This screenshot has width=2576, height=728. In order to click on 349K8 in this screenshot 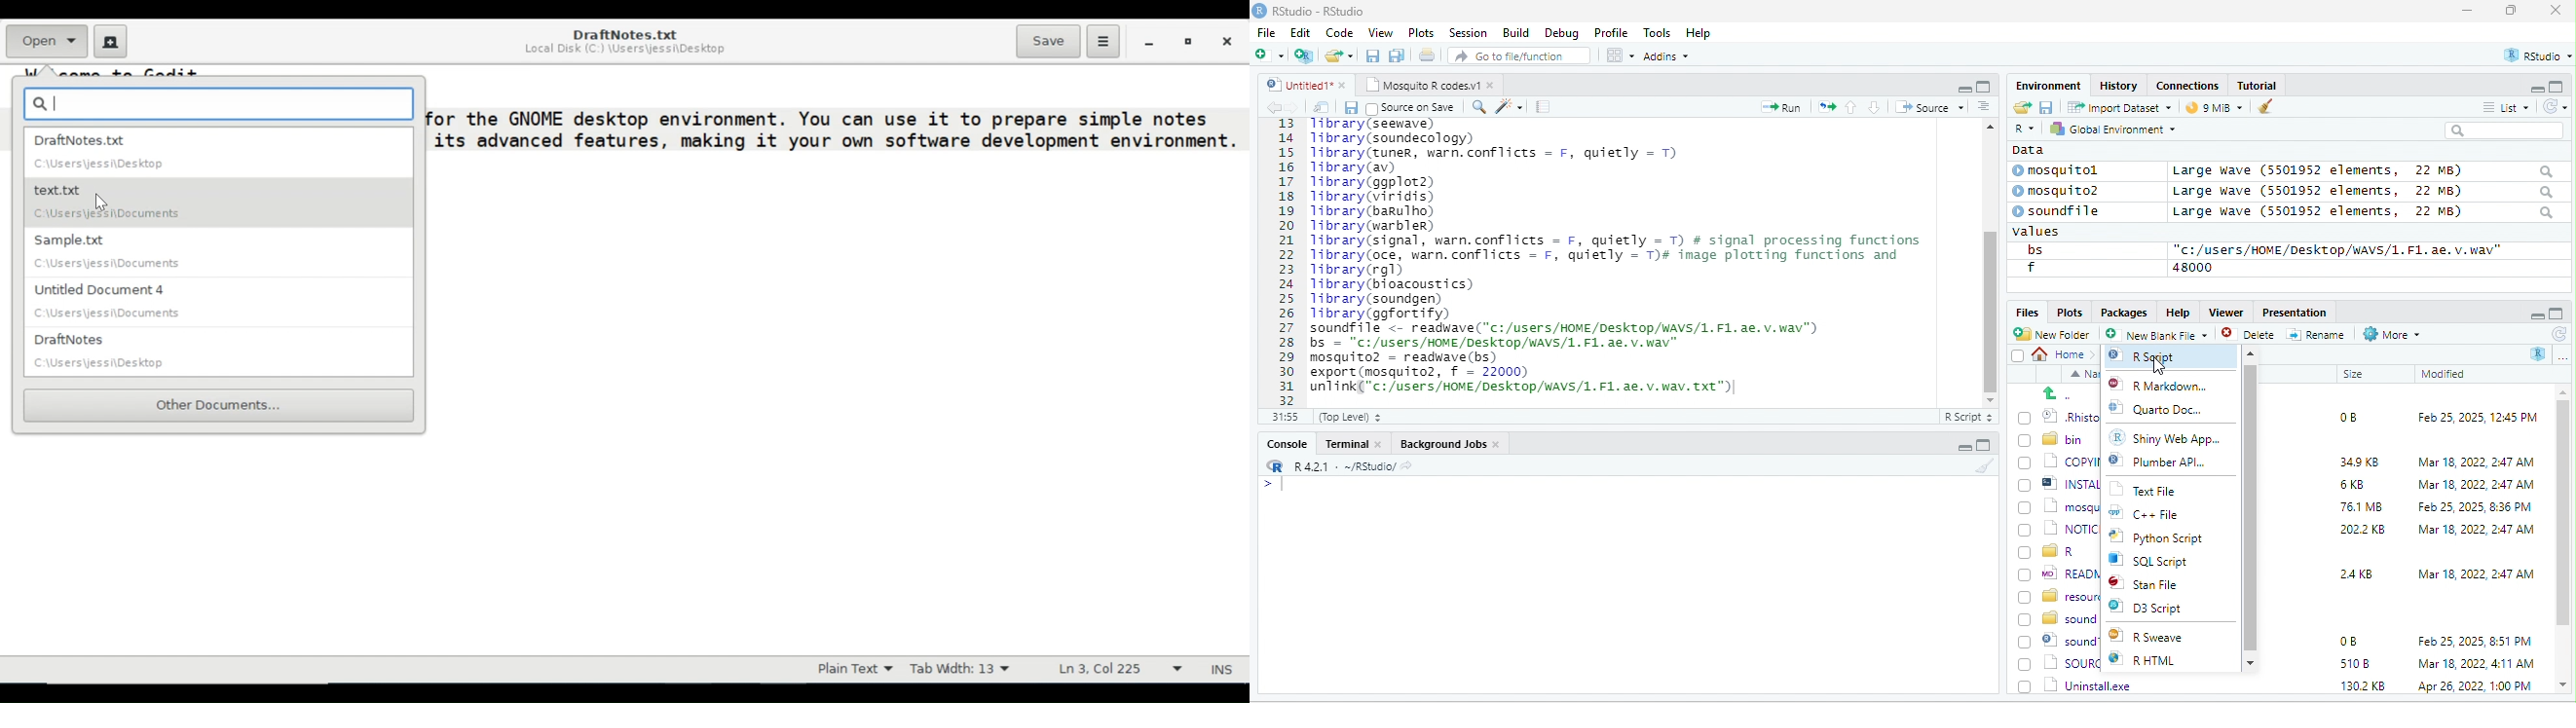, I will do `click(2360, 462)`.